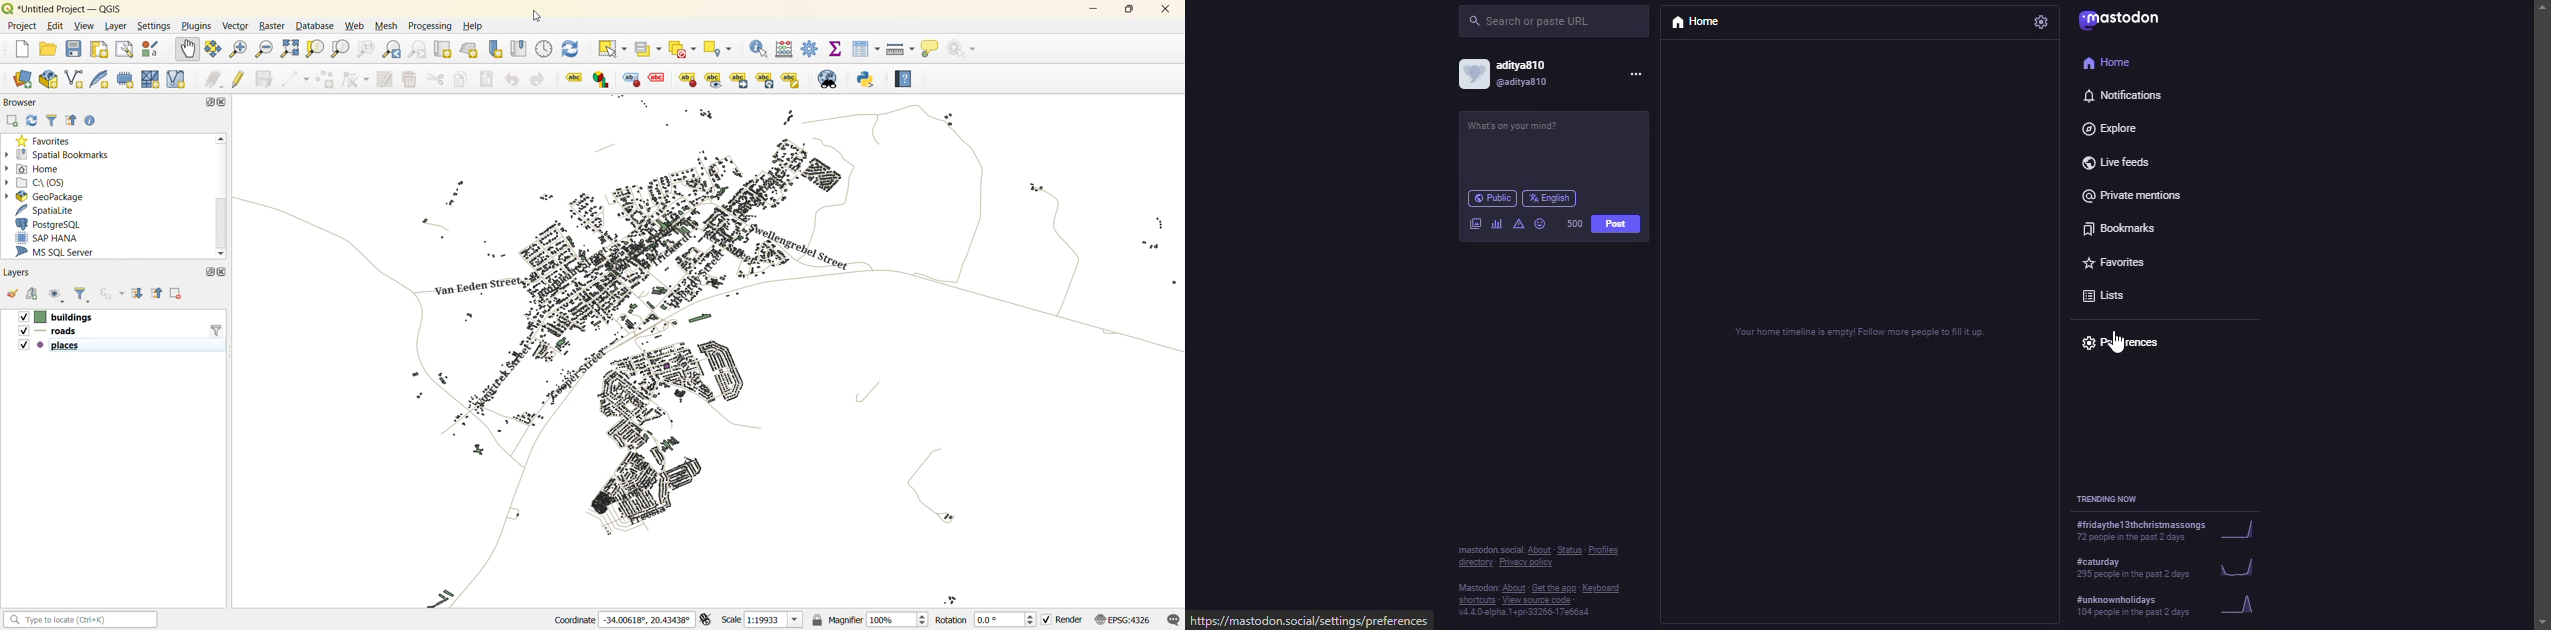 This screenshot has width=2576, height=644. What do you see at coordinates (48, 78) in the screenshot?
I see `new geopackage` at bounding box center [48, 78].